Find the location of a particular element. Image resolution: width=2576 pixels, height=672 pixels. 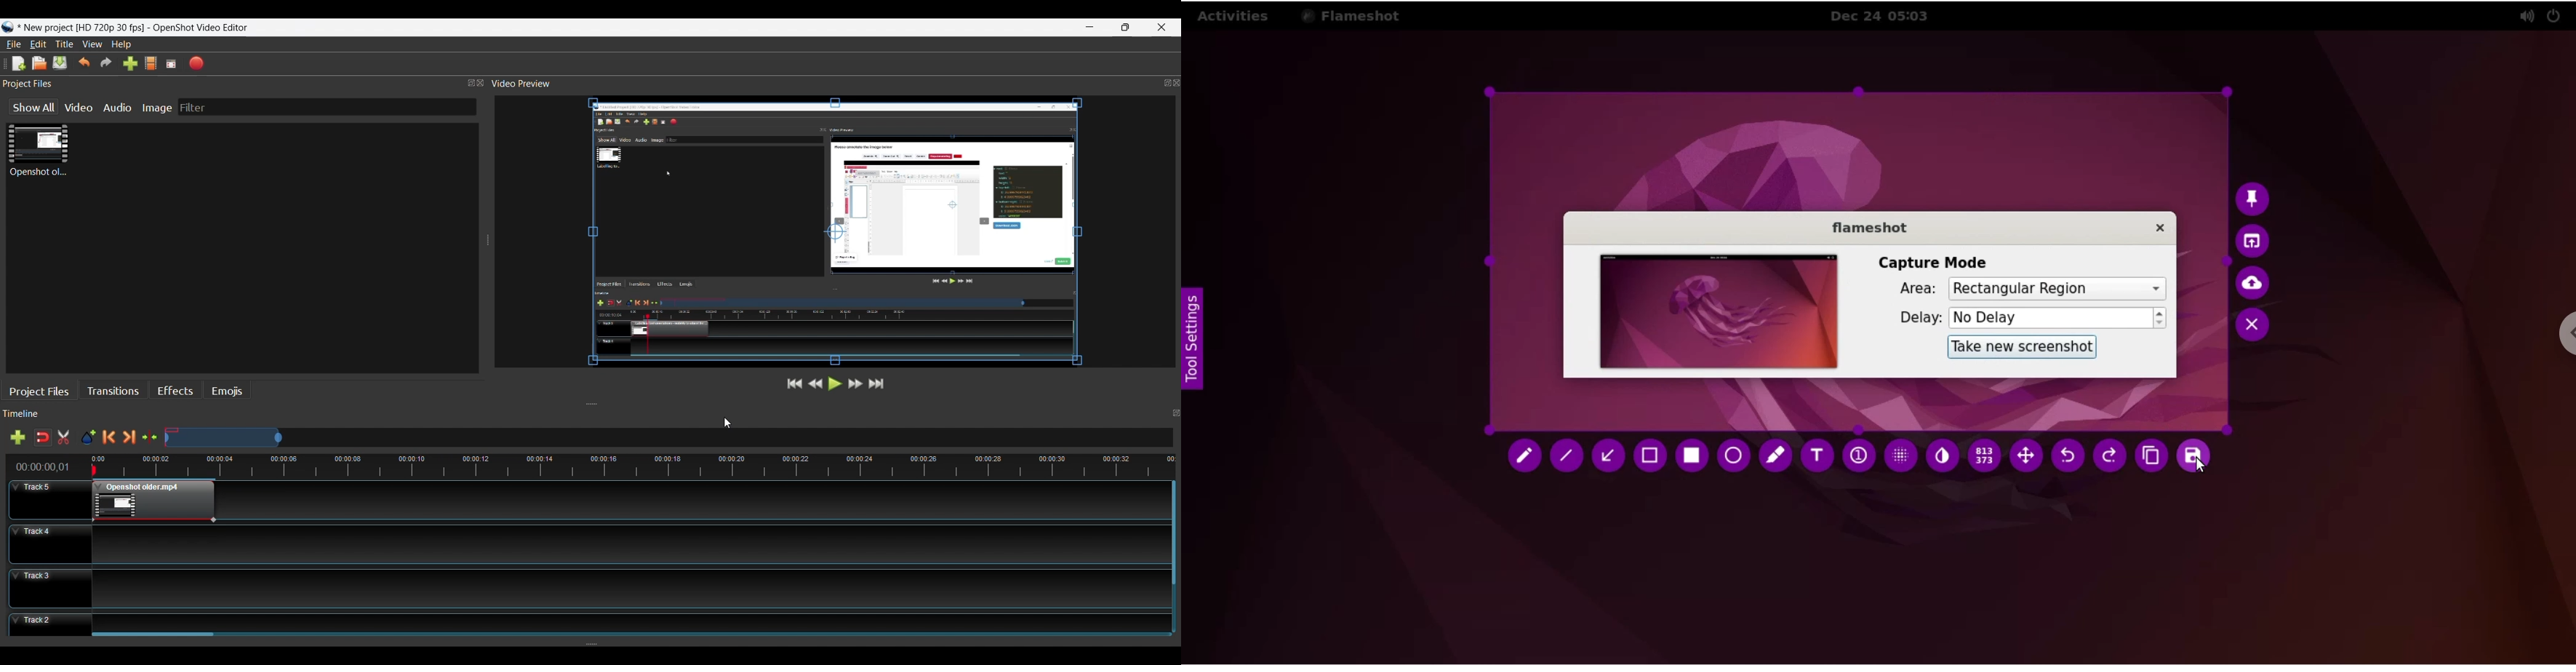

pin is located at coordinates (2257, 199).